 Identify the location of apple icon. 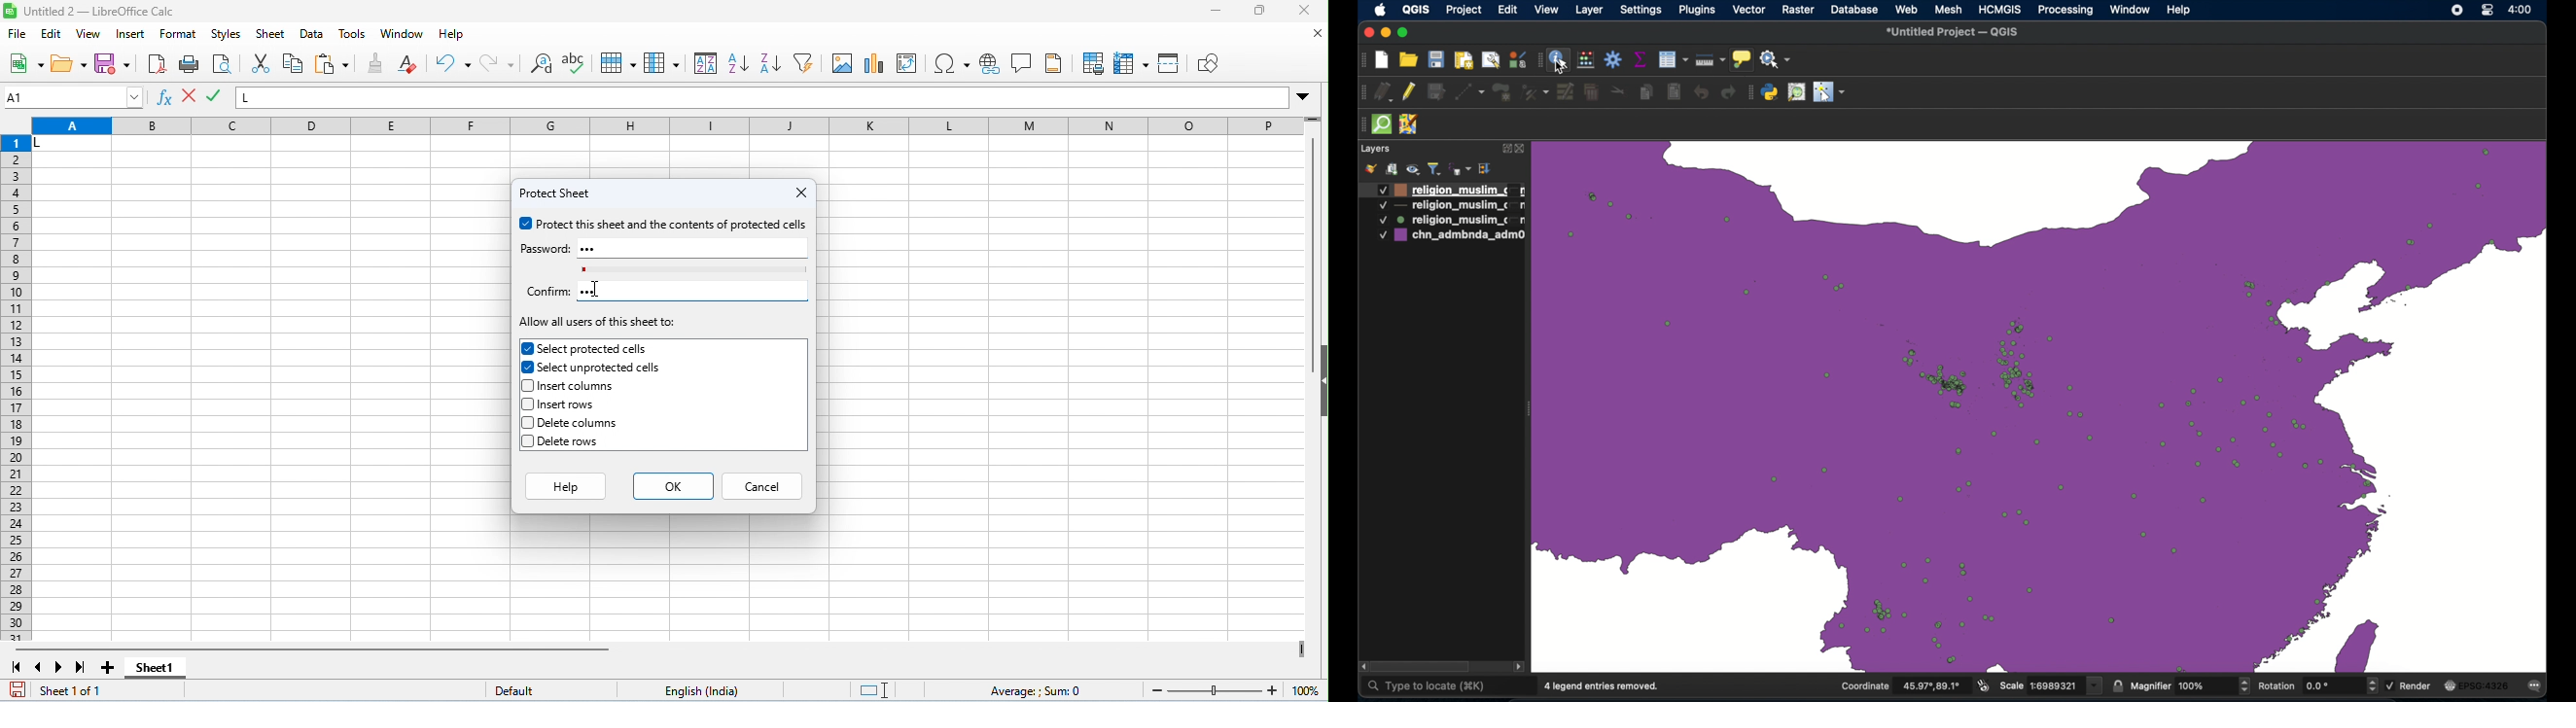
(1380, 11).